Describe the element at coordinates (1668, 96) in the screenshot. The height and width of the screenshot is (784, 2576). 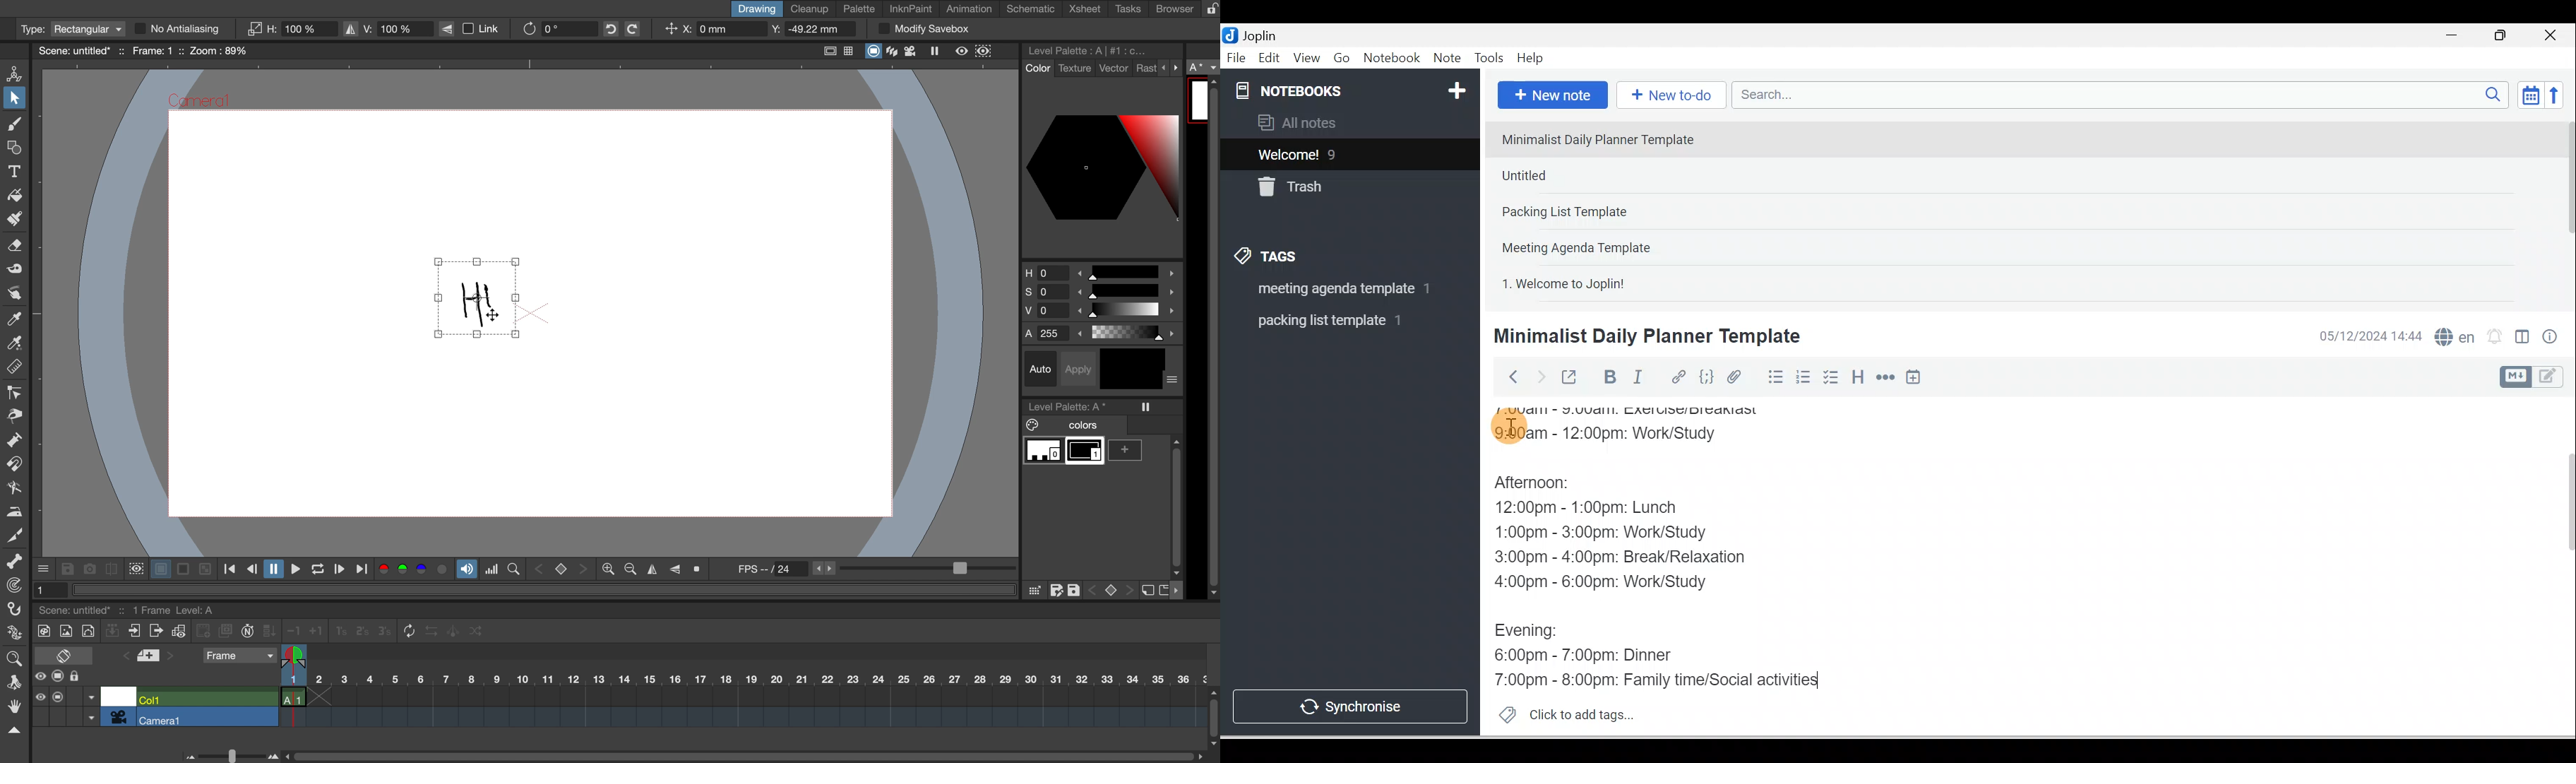
I see `New to-do` at that location.